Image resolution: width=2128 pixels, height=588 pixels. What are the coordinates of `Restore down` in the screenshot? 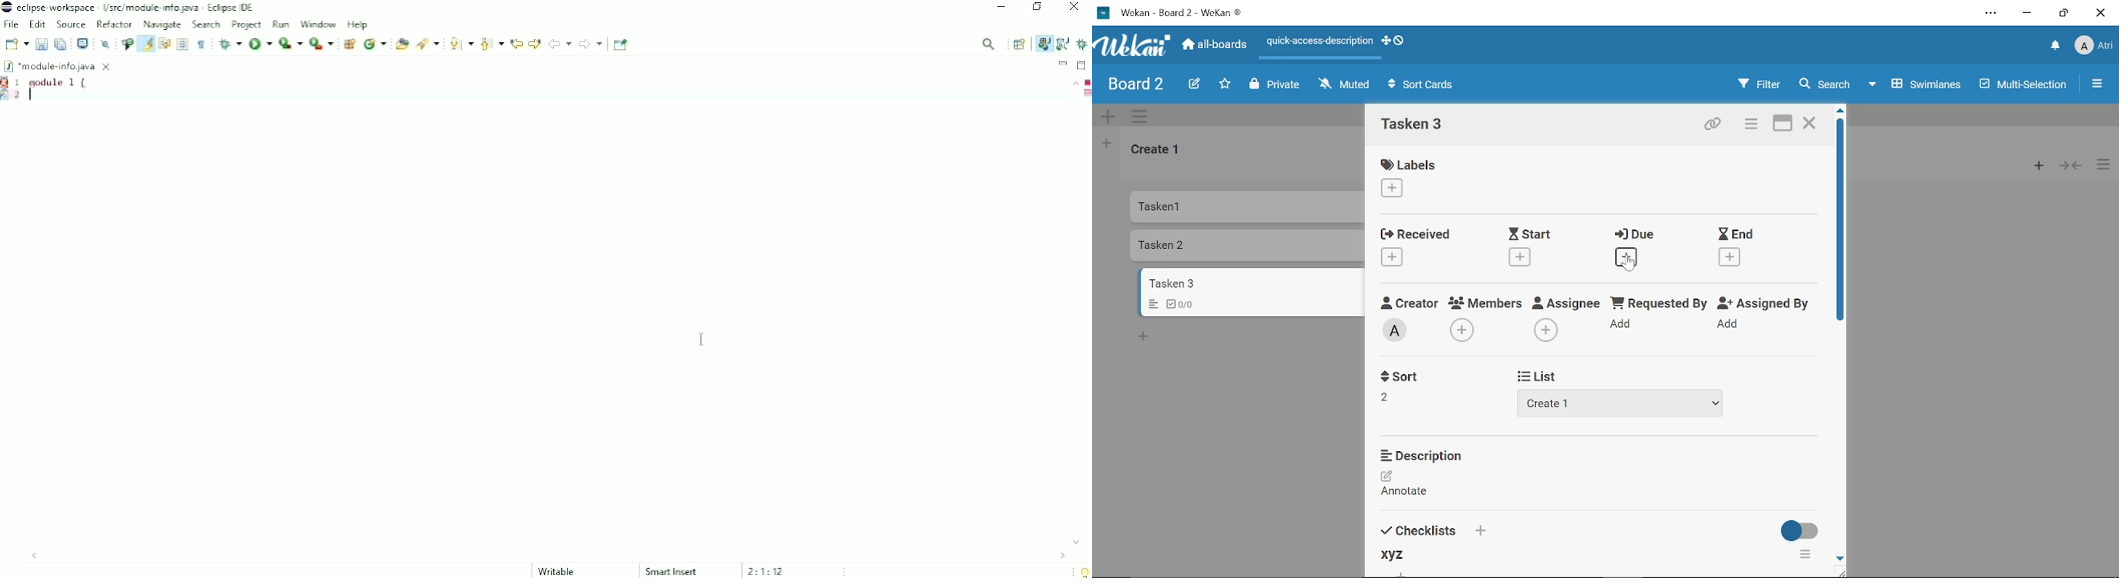 It's located at (2063, 15).